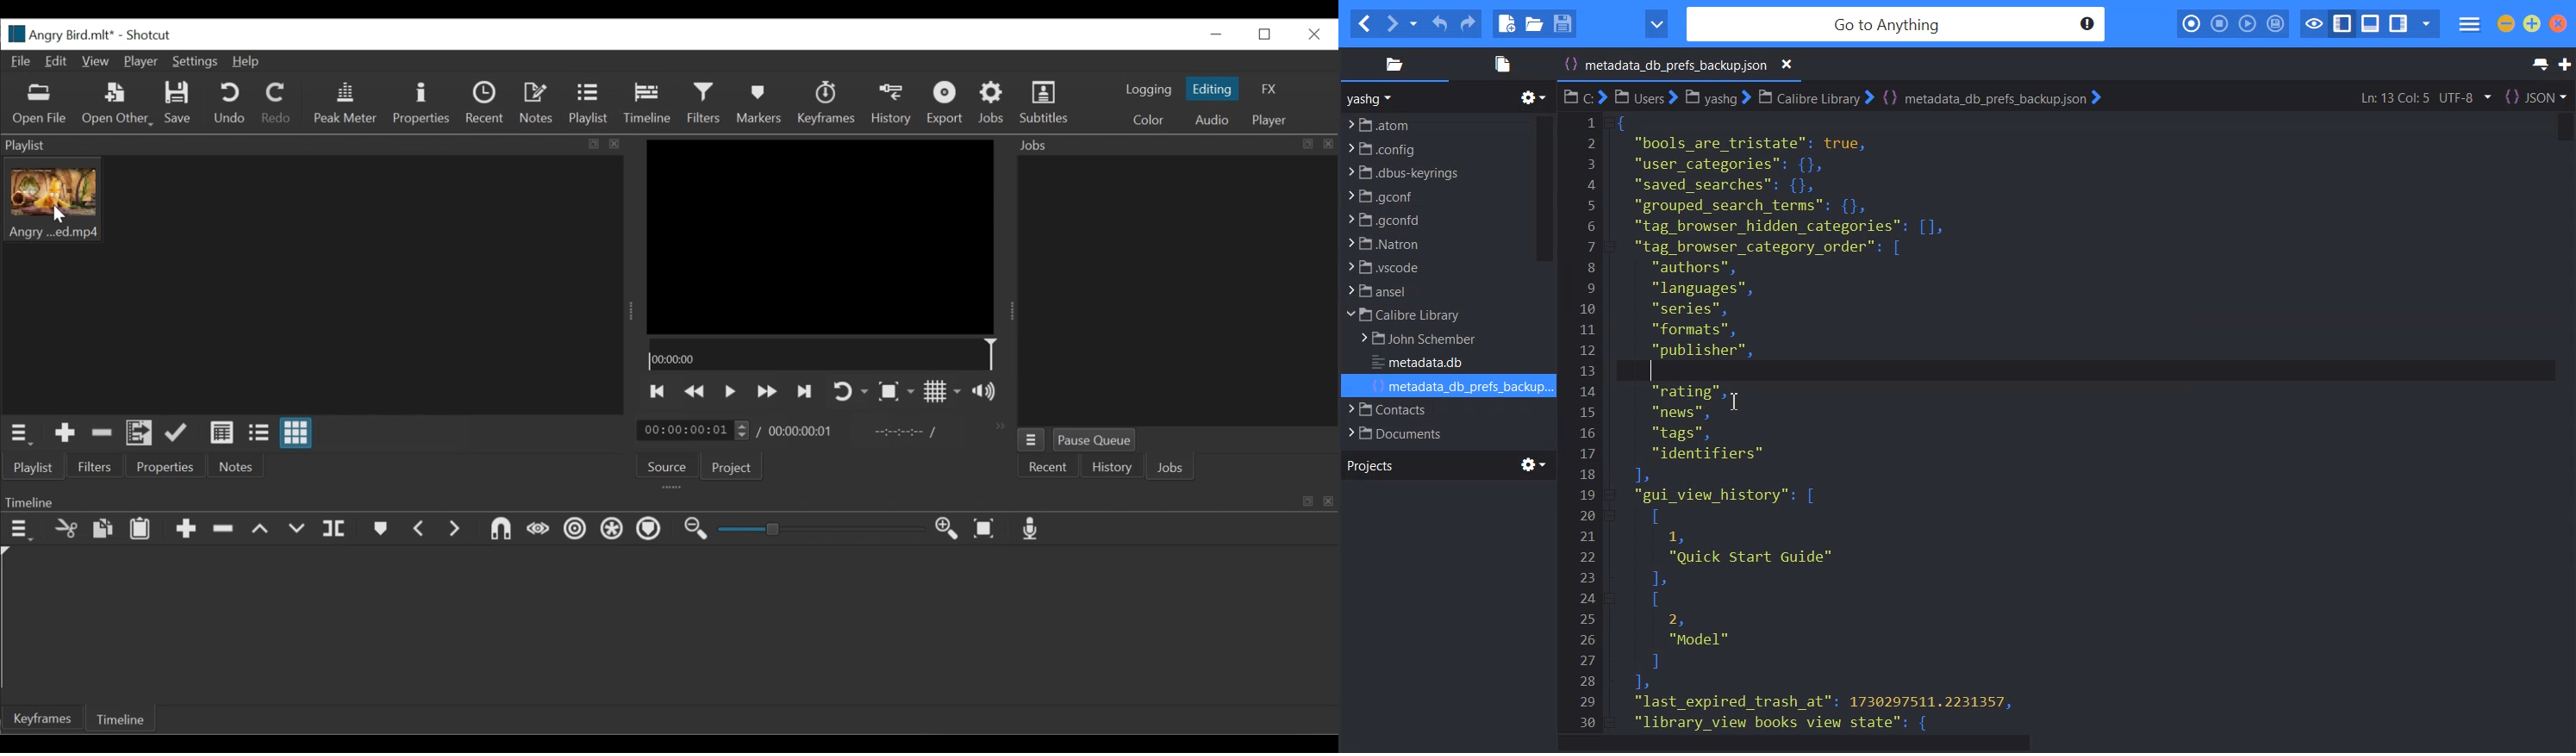 This screenshot has width=2576, height=756. I want to click on Markers, so click(382, 530).